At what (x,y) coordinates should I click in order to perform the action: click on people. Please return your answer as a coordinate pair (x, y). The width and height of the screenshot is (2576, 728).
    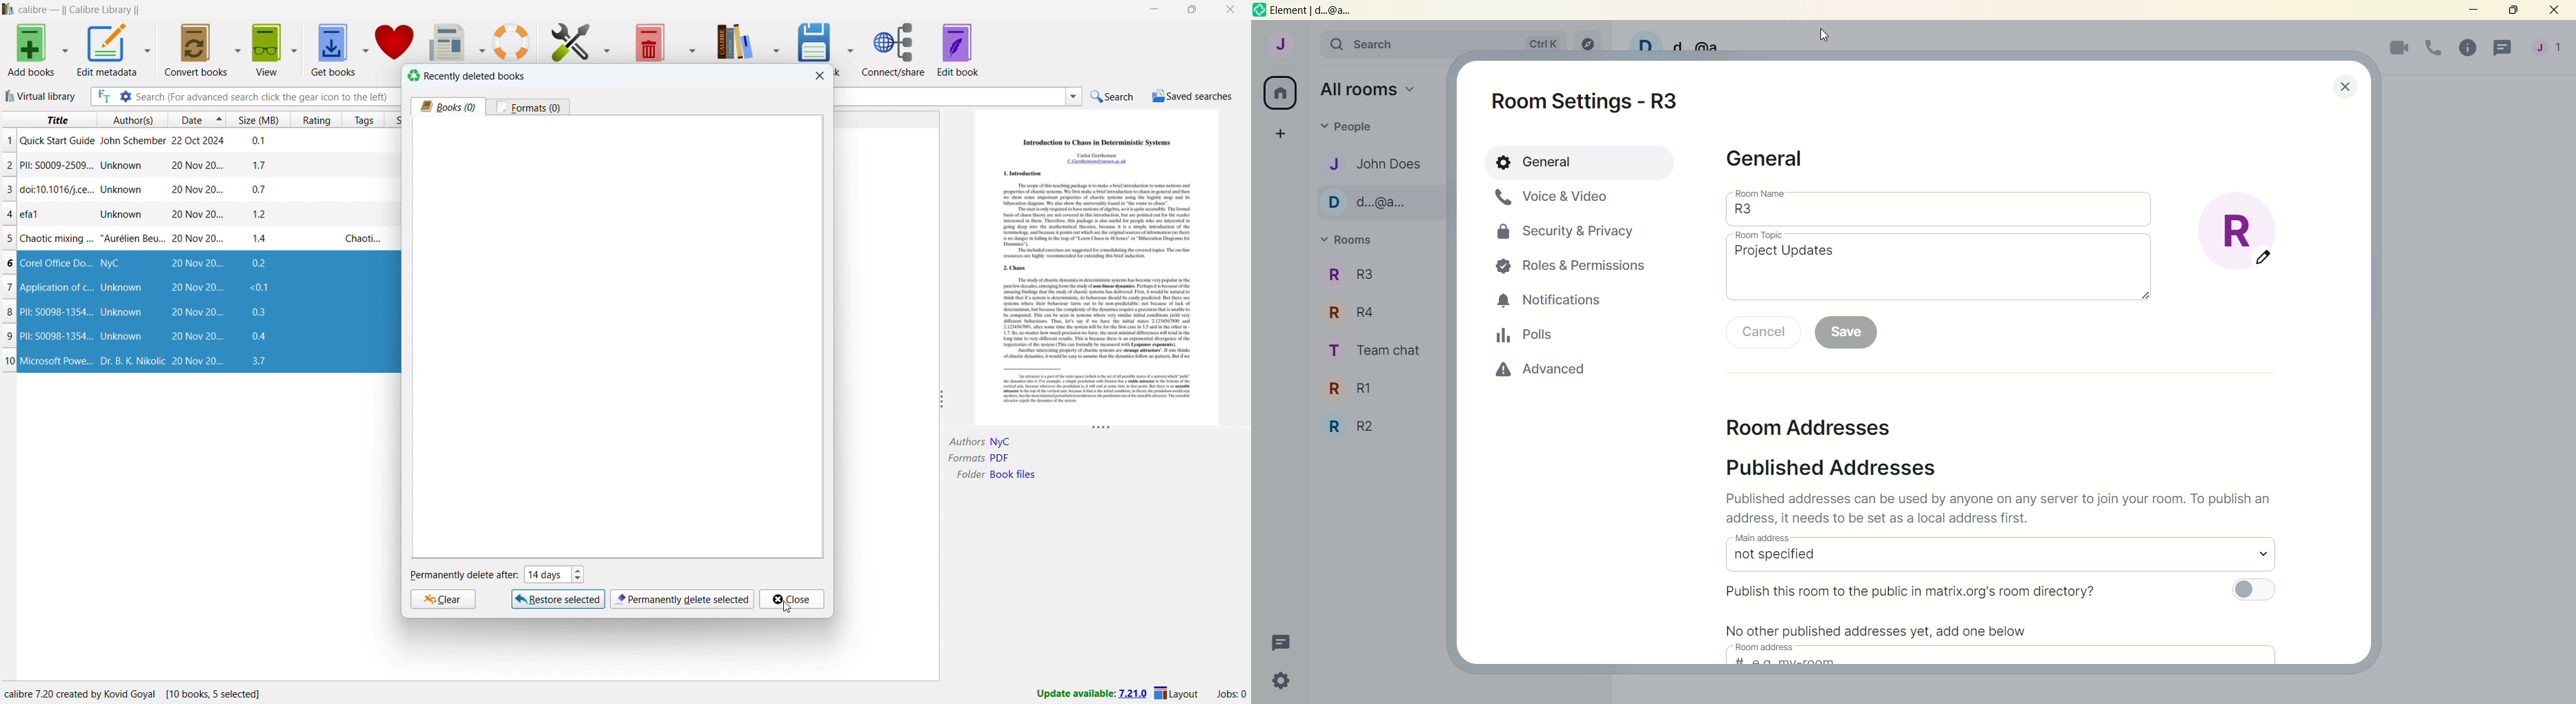
    Looking at the image, I should click on (1353, 127).